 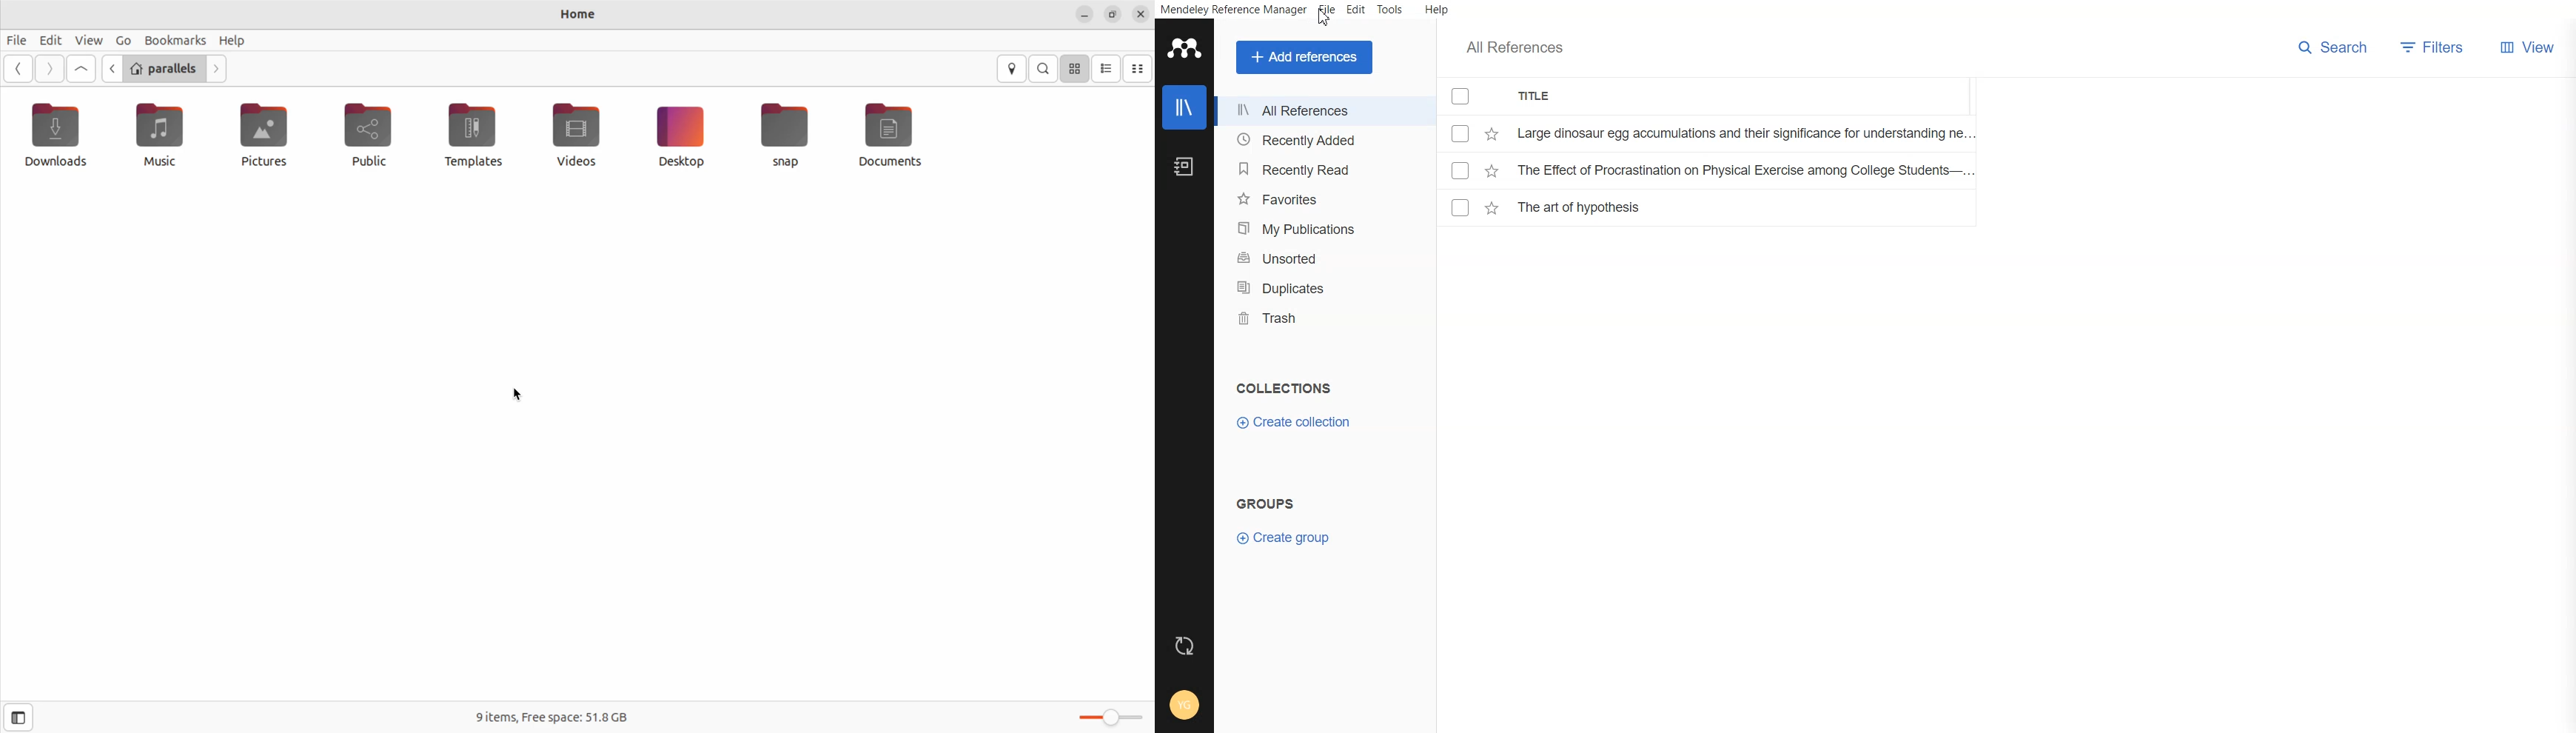 What do you see at coordinates (1390, 10) in the screenshot?
I see `Tools` at bounding box center [1390, 10].